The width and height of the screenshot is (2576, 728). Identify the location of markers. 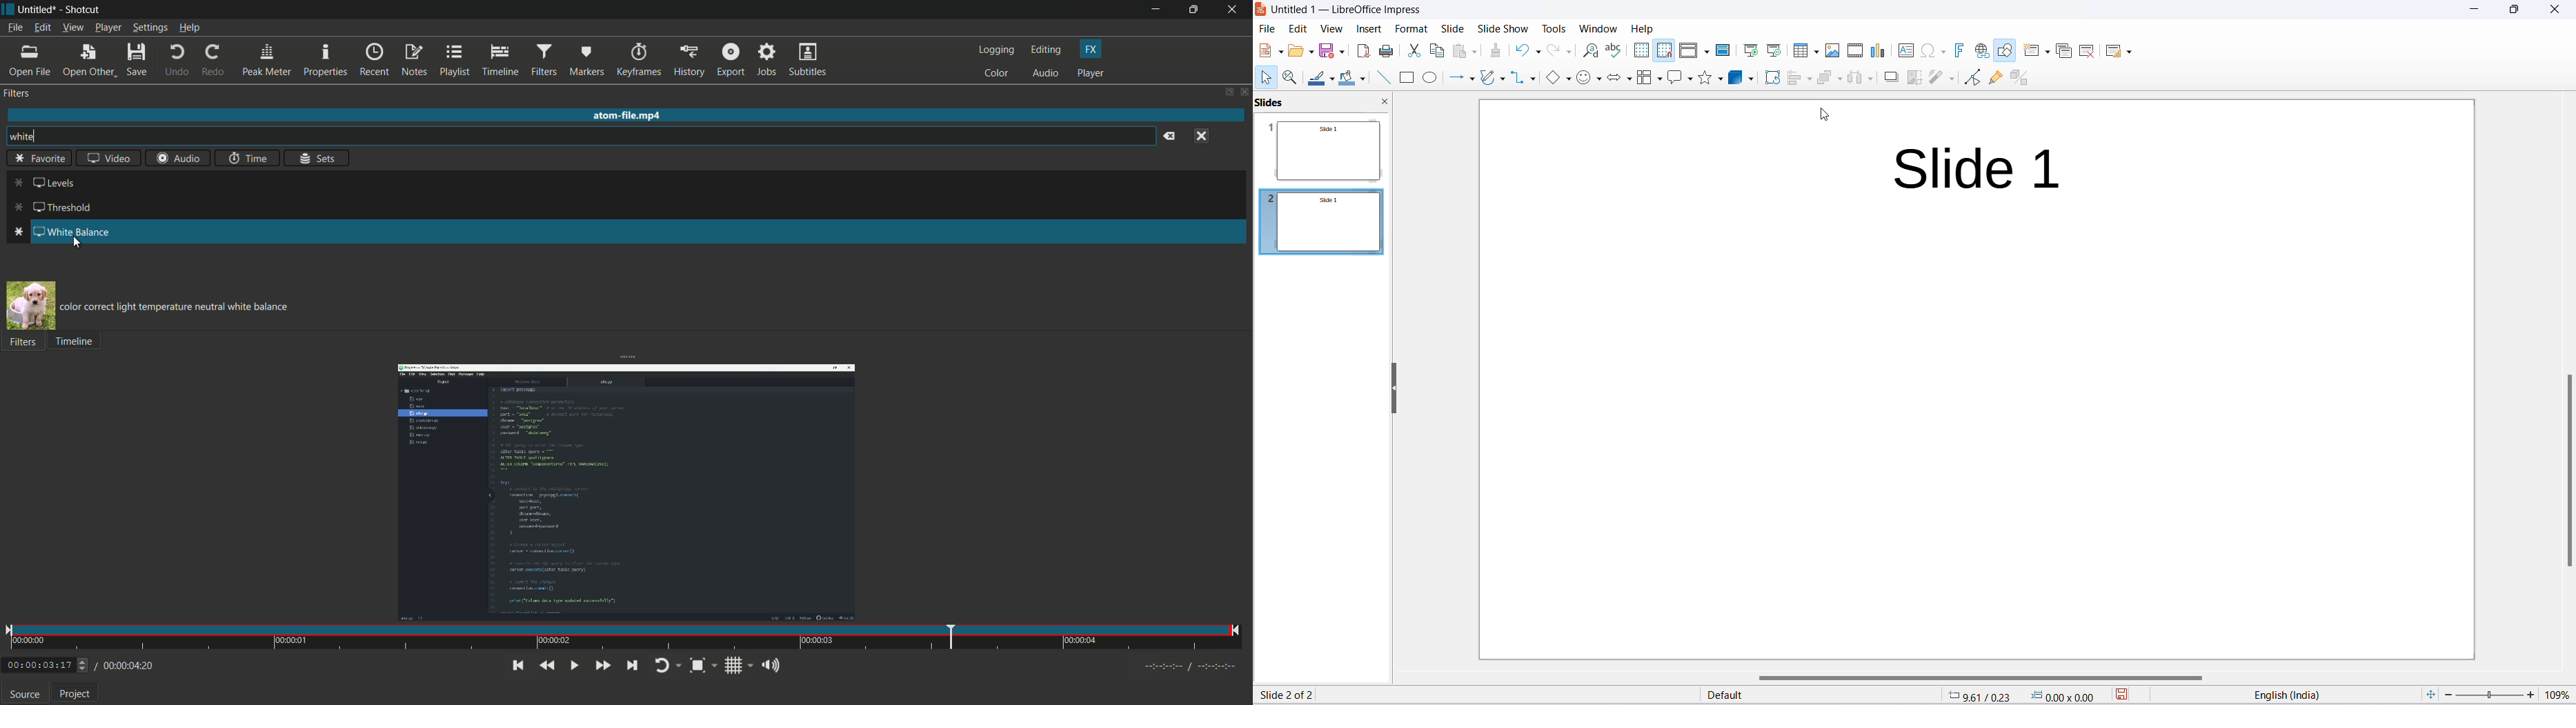
(587, 60).